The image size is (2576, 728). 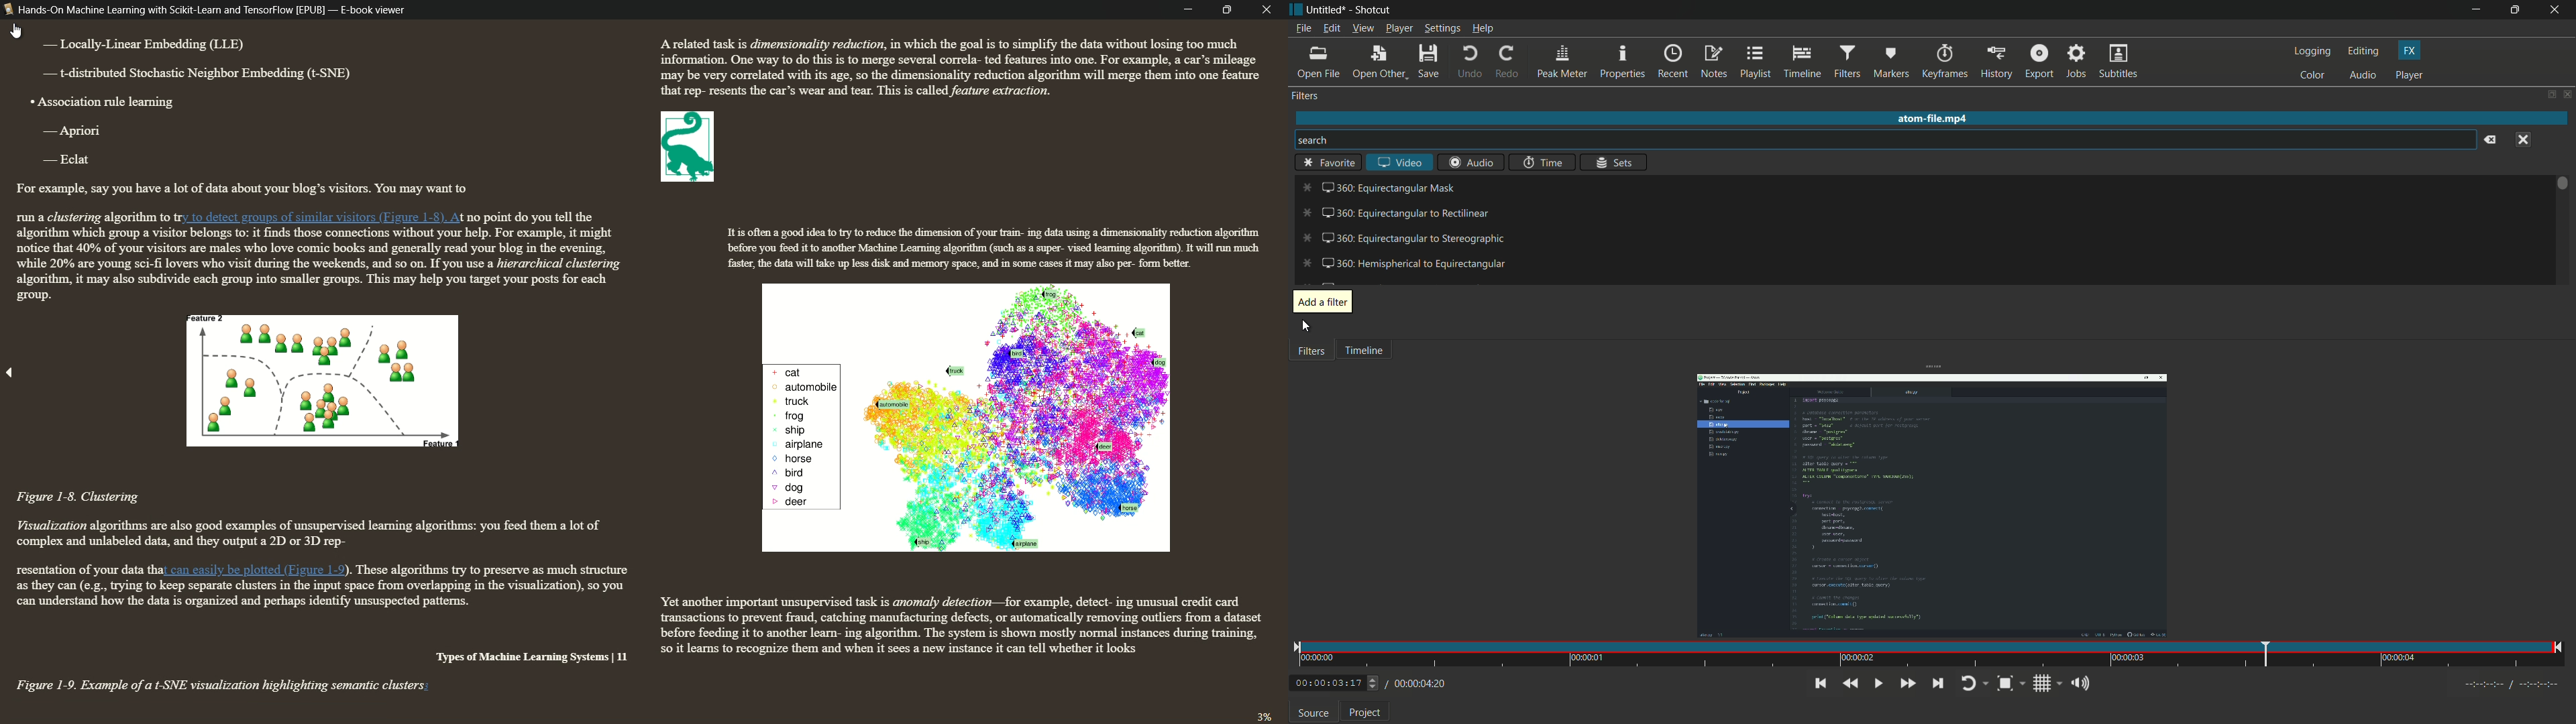 I want to click on time, so click(x=1544, y=162).